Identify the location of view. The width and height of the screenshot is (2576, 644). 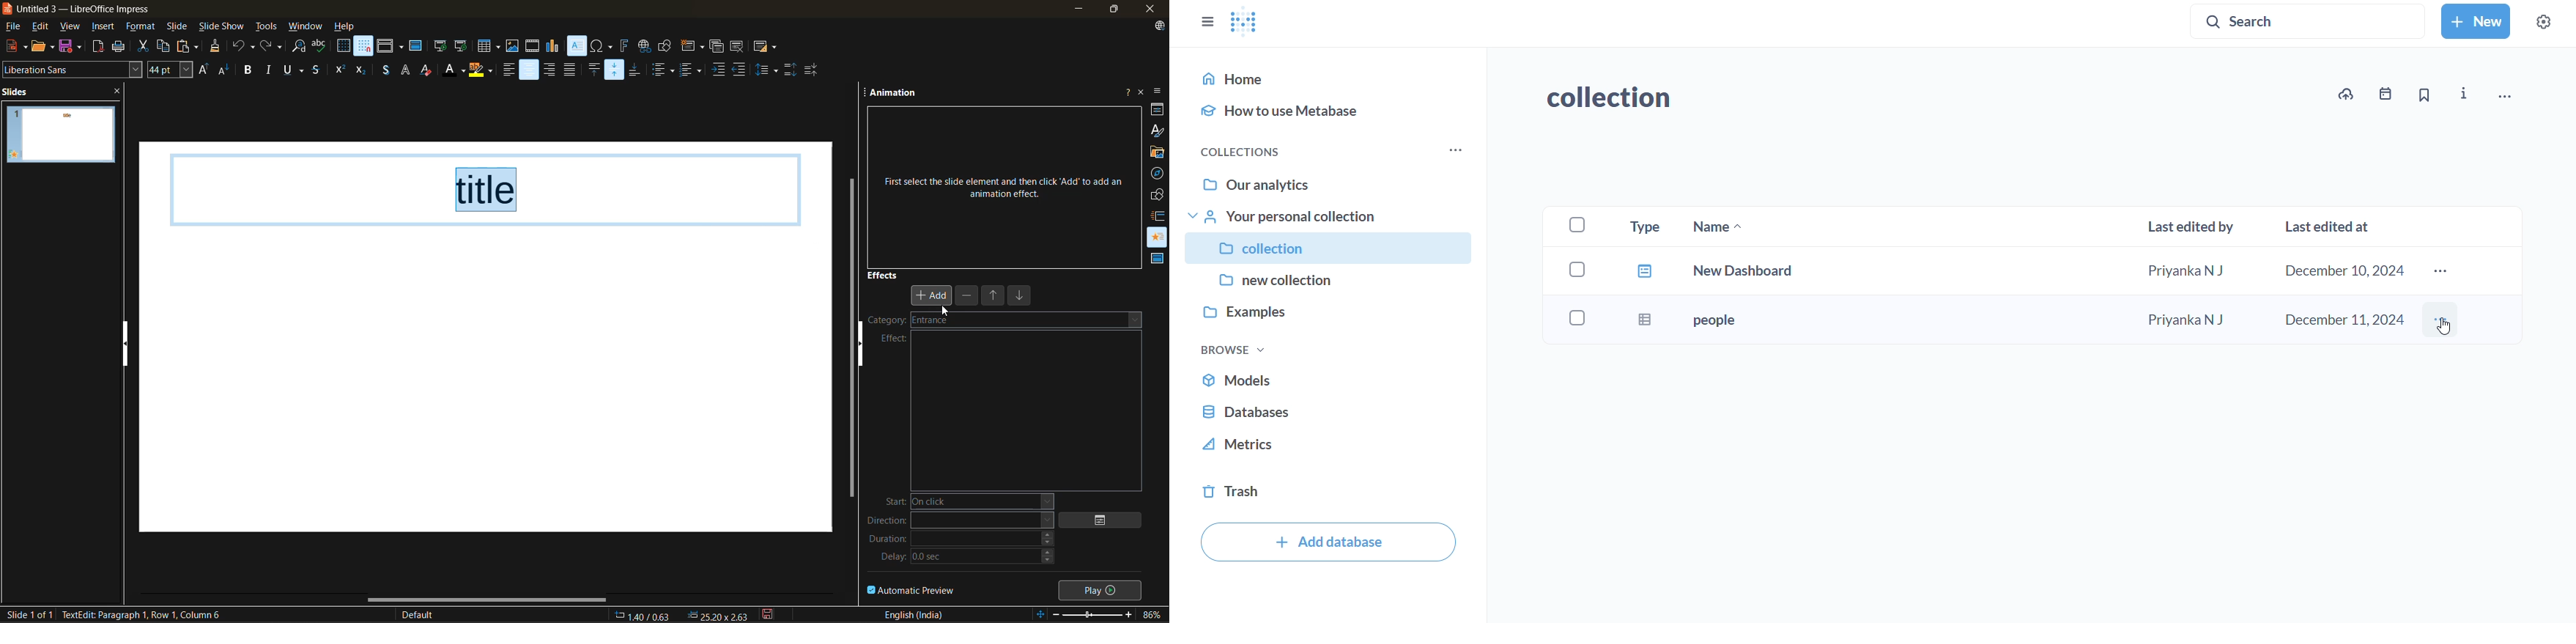
(73, 27).